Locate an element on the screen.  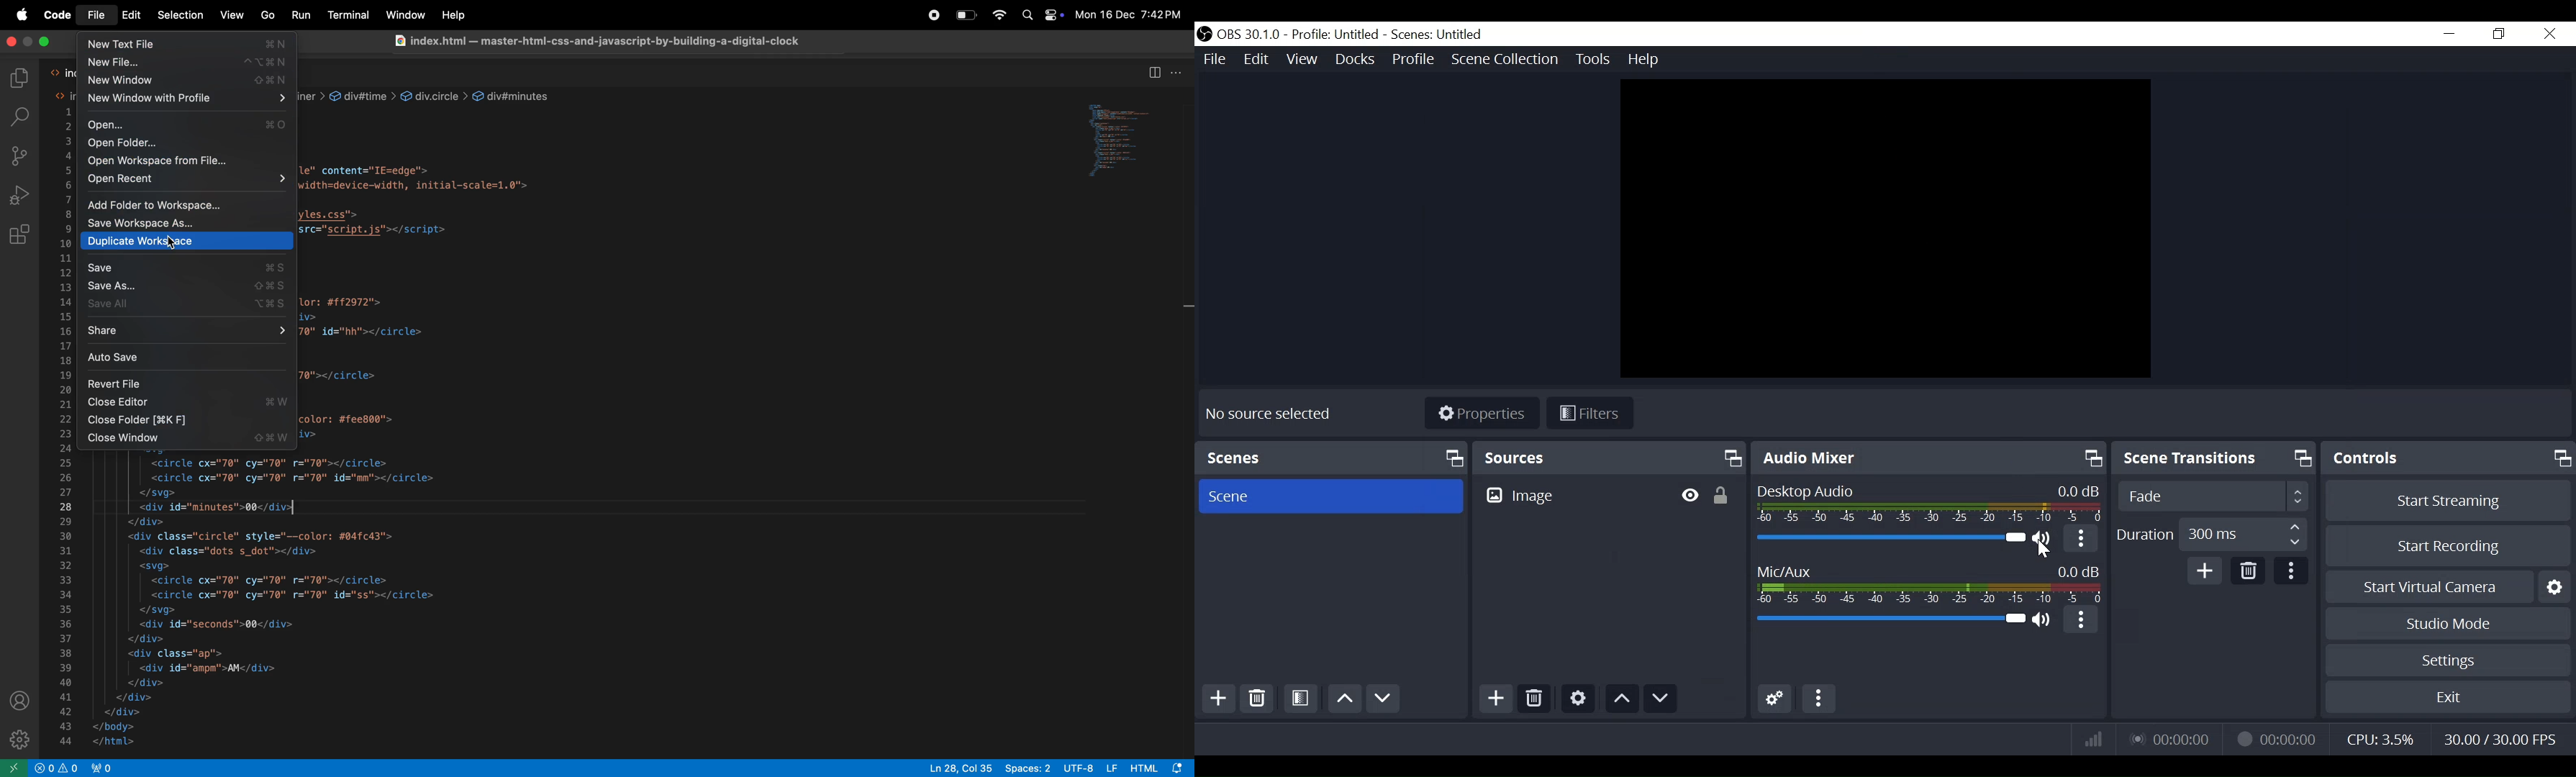
Settings is located at coordinates (1577, 698).